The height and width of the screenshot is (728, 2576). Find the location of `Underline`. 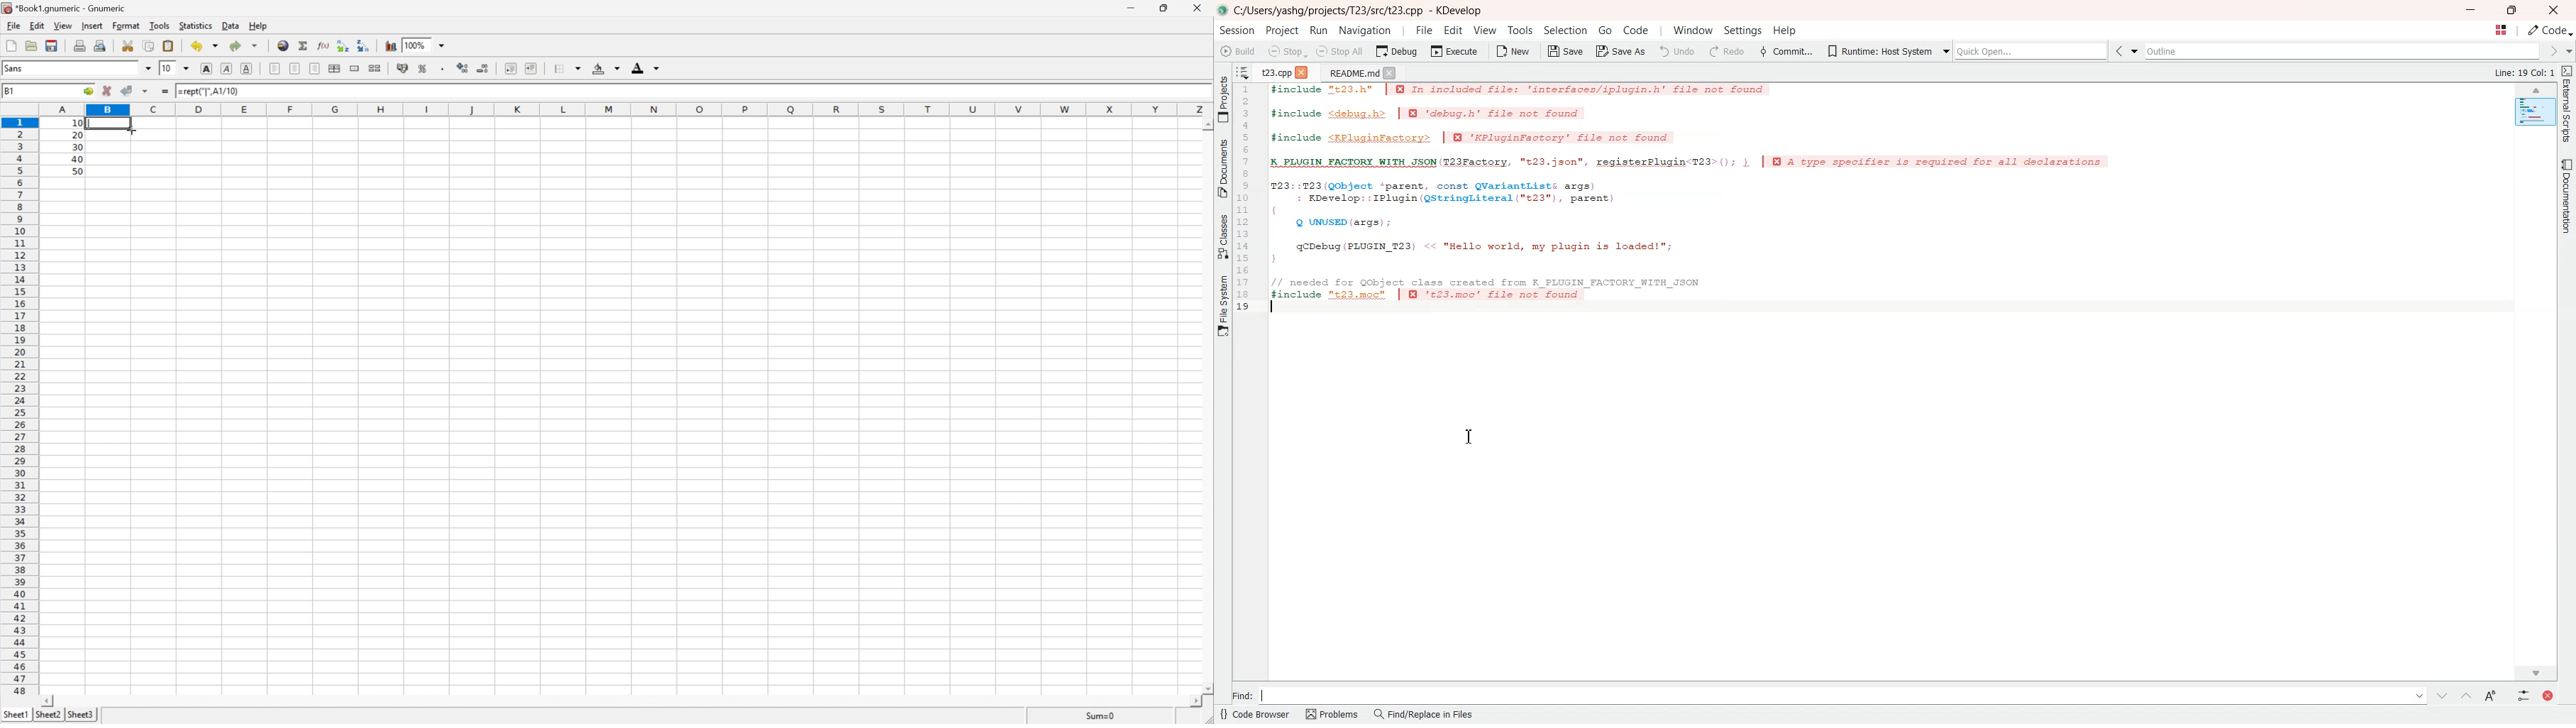

Underline is located at coordinates (247, 68).